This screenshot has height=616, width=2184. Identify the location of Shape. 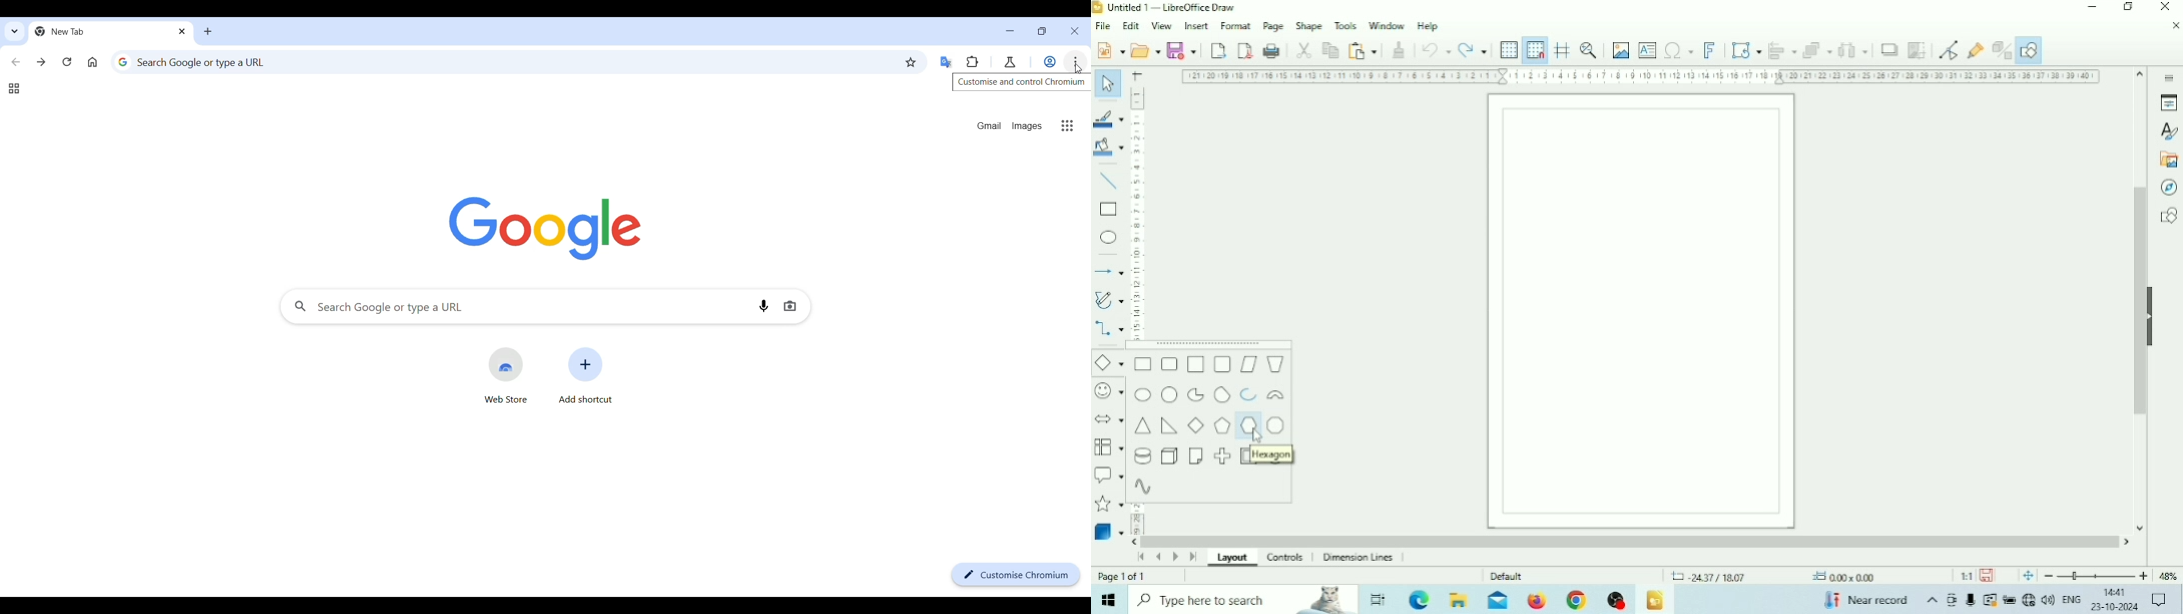
(1309, 26).